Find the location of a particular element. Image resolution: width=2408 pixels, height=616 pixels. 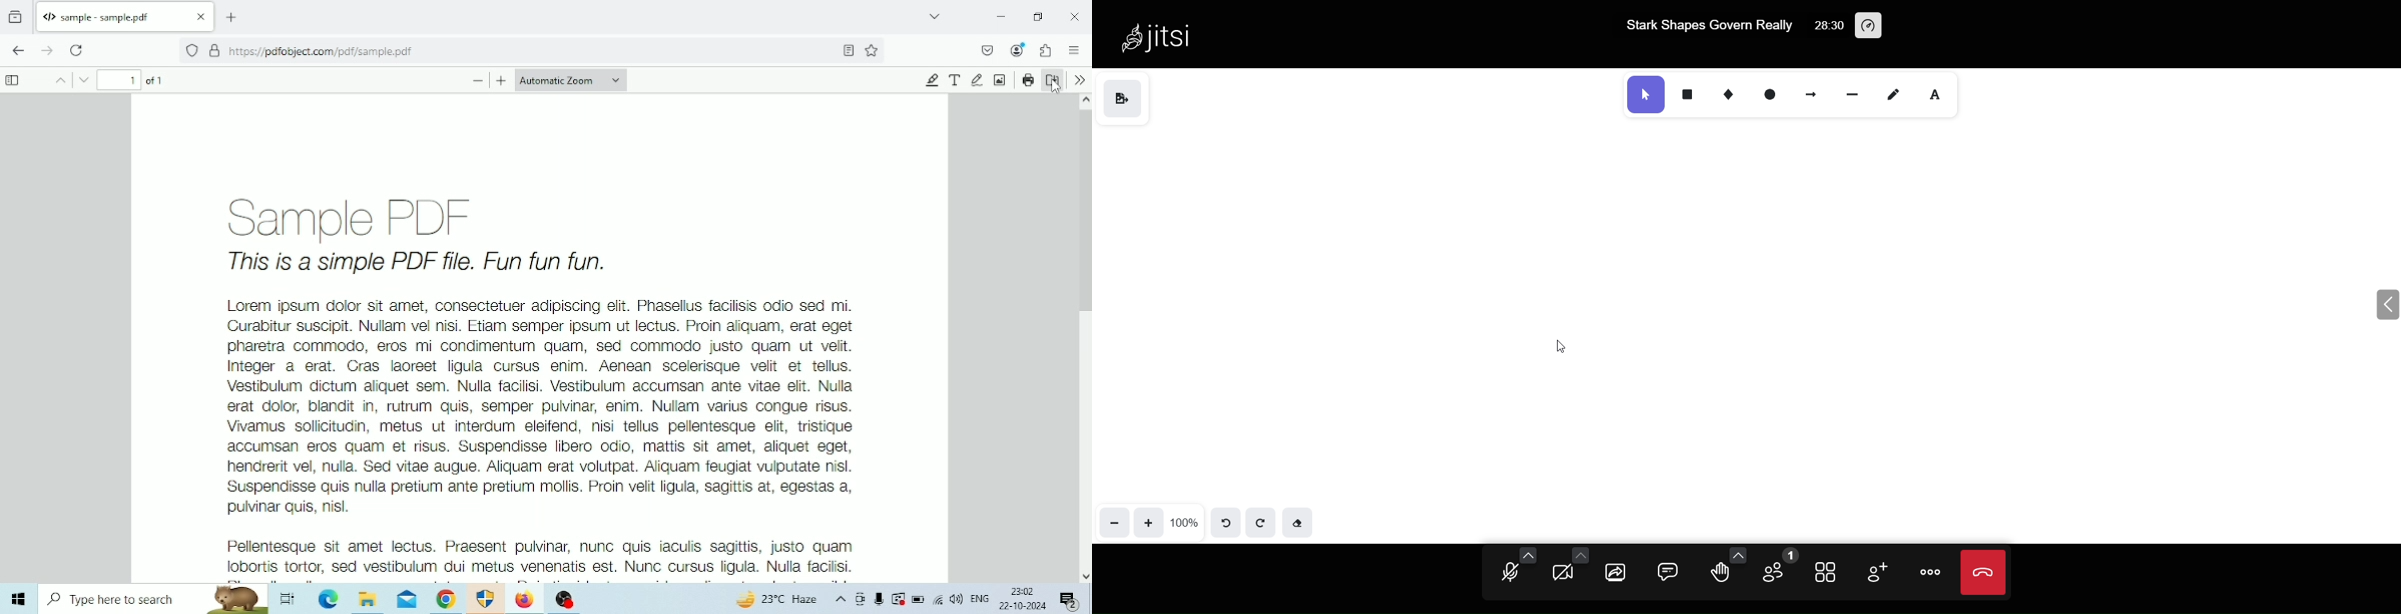

Internet is located at coordinates (938, 599).